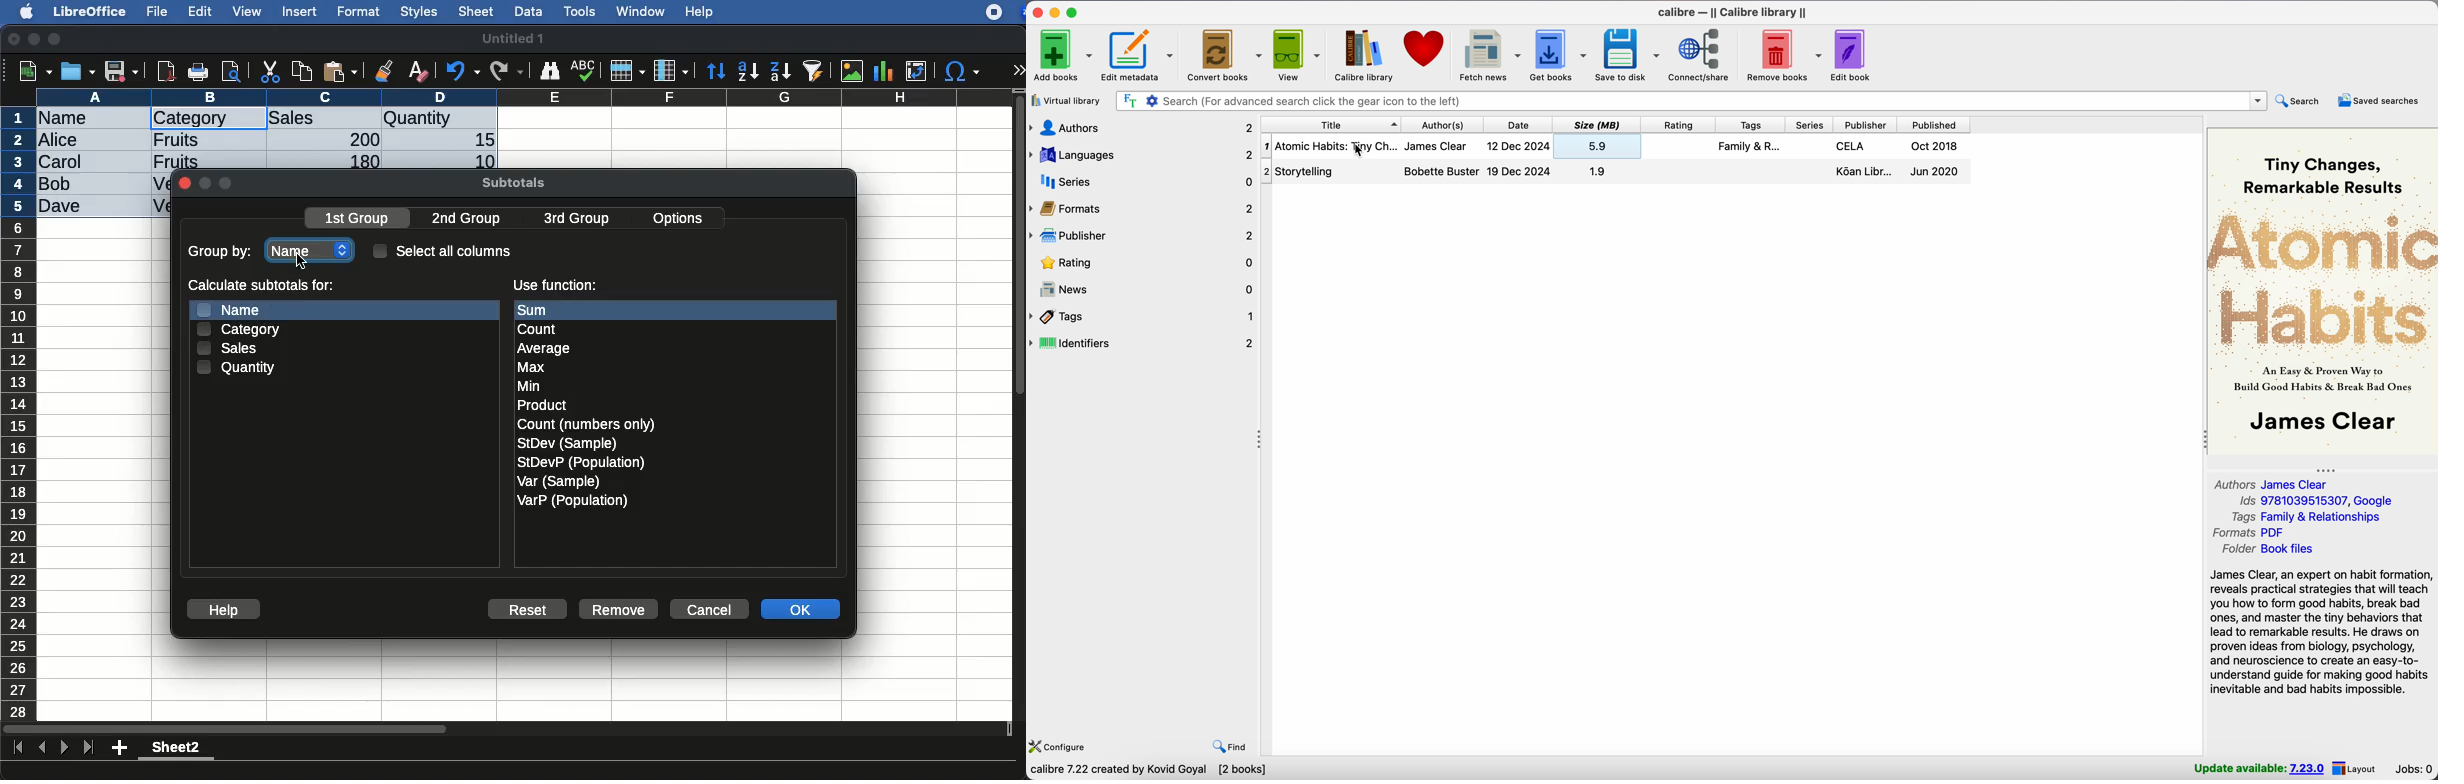  What do you see at coordinates (1733, 13) in the screenshot?
I see `Calibre - || Calibre library ||` at bounding box center [1733, 13].